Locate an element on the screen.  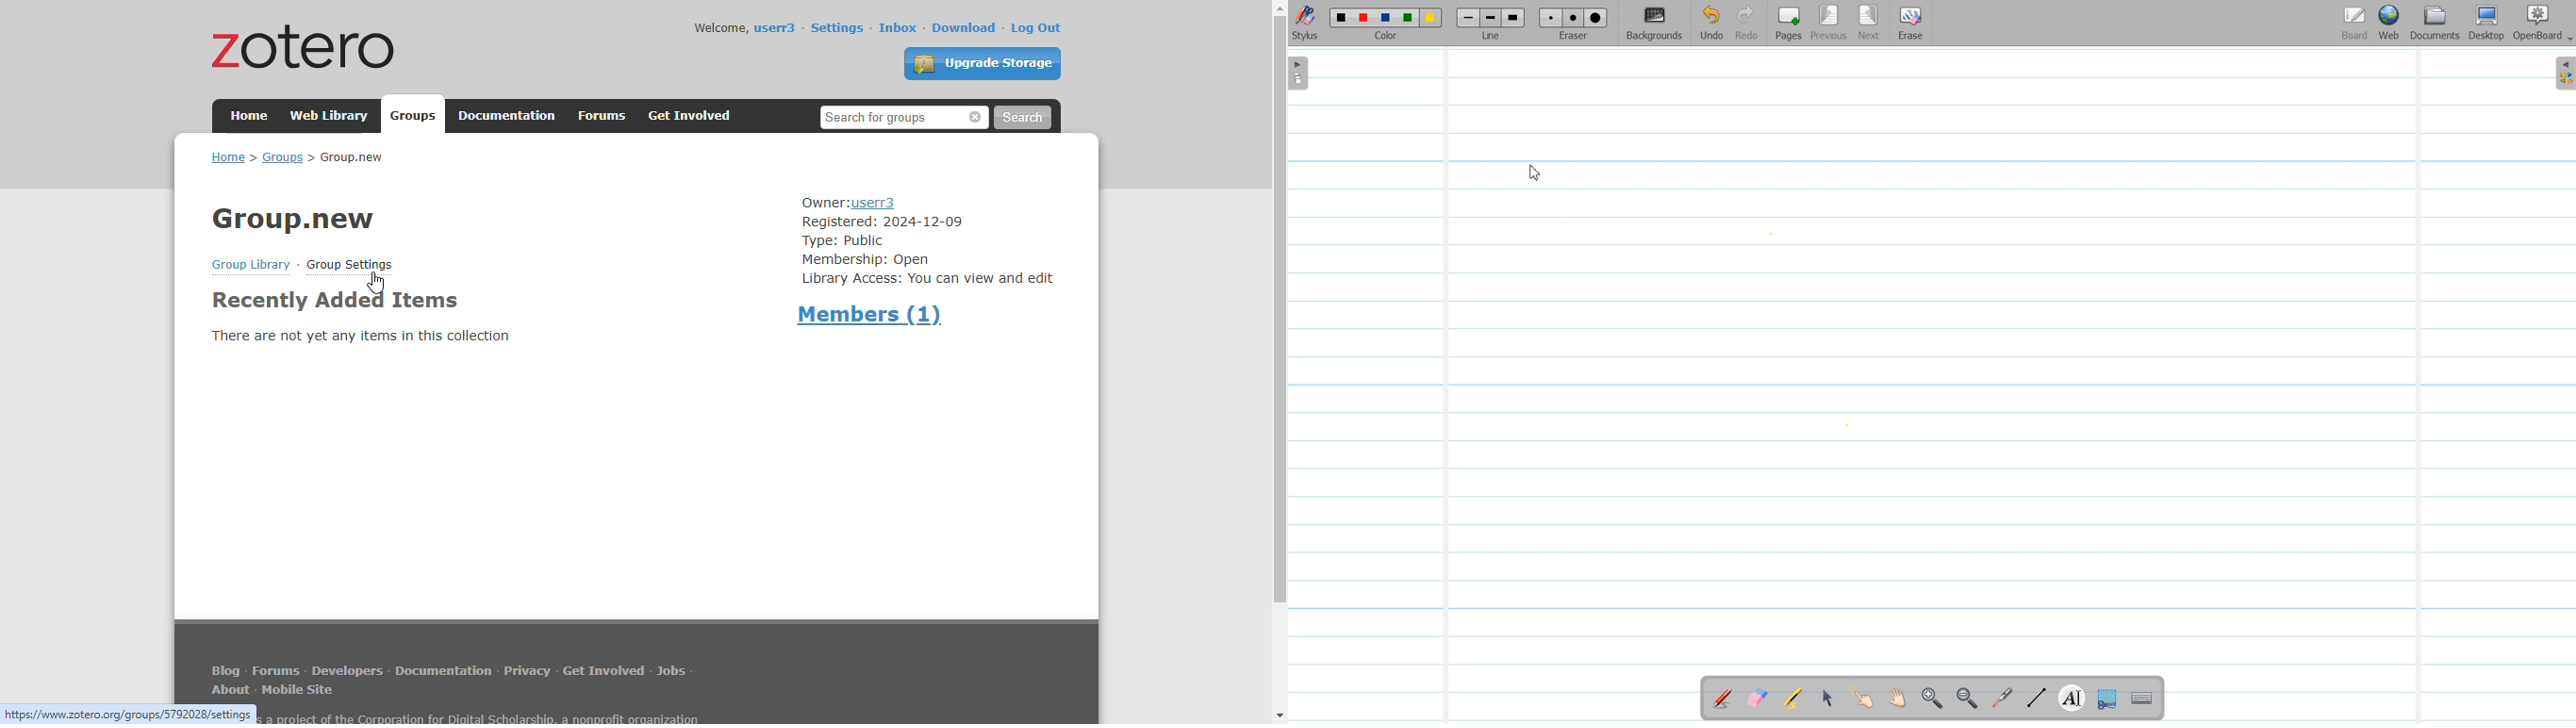
Pages is located at coordinates (1787, 23).